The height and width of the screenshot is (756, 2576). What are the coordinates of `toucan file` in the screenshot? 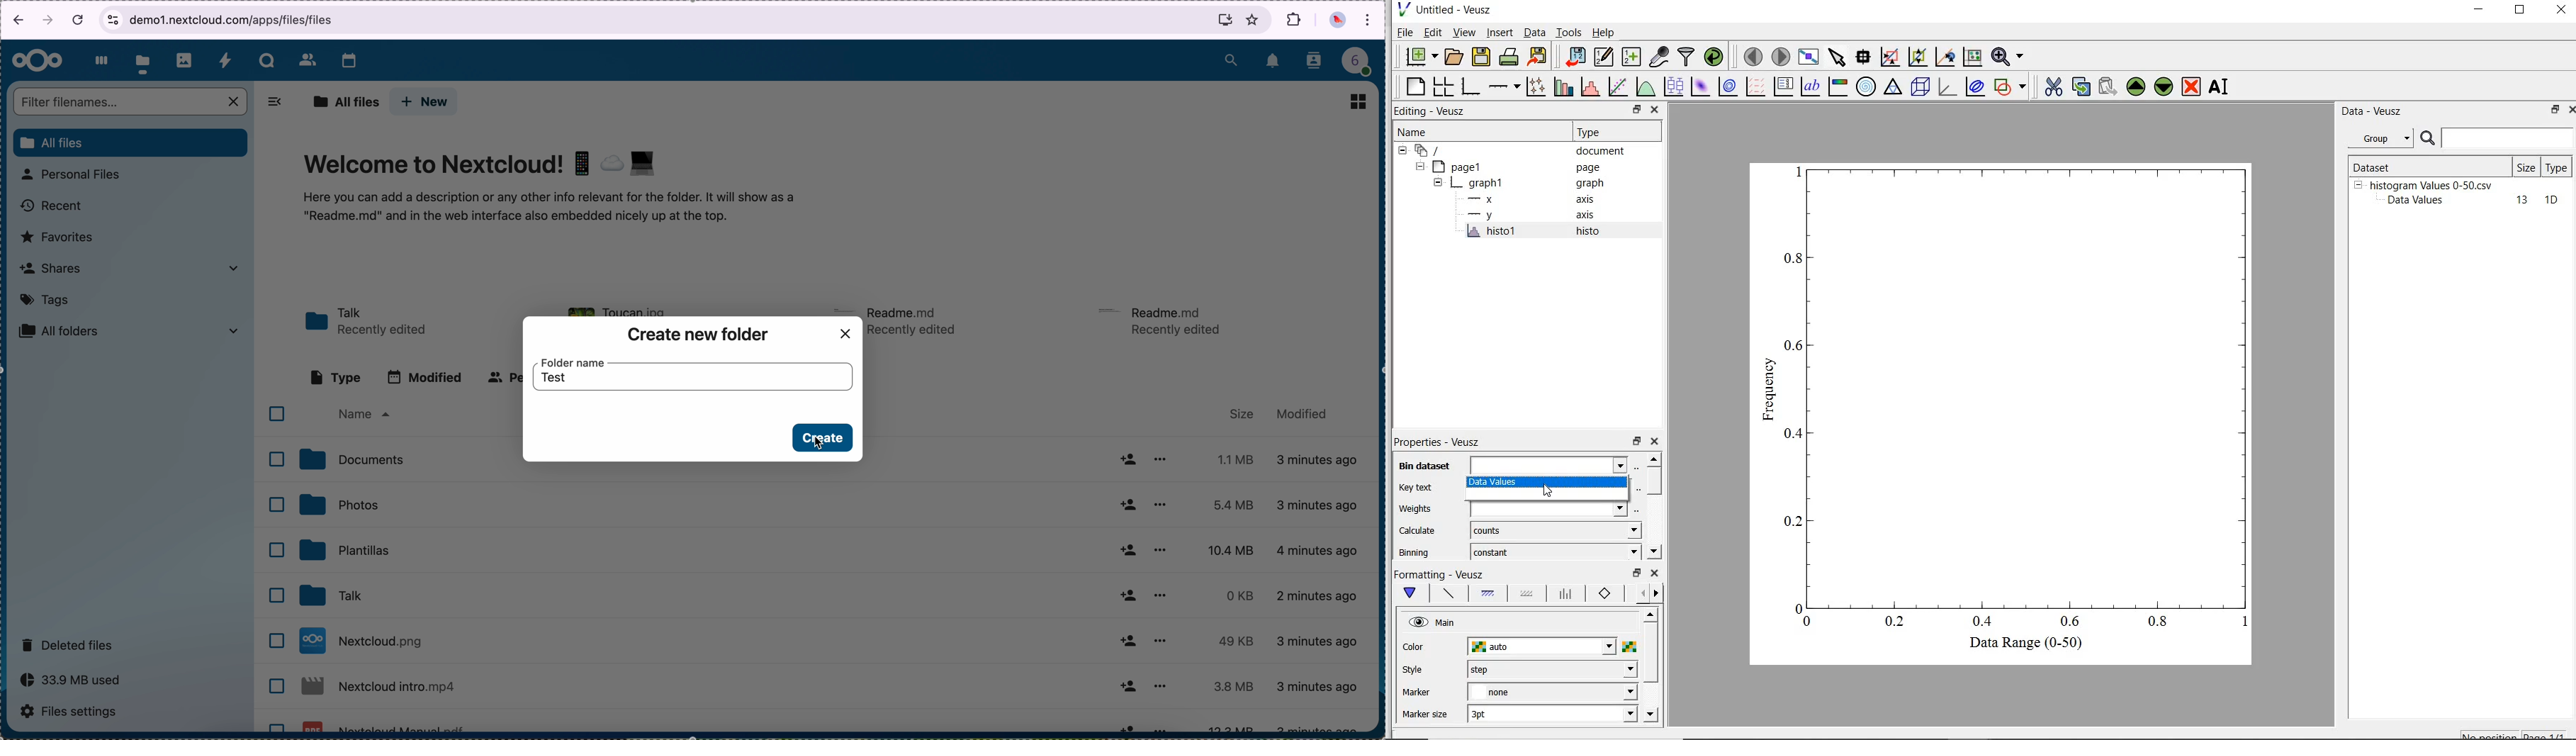 It's located at (626, 308).